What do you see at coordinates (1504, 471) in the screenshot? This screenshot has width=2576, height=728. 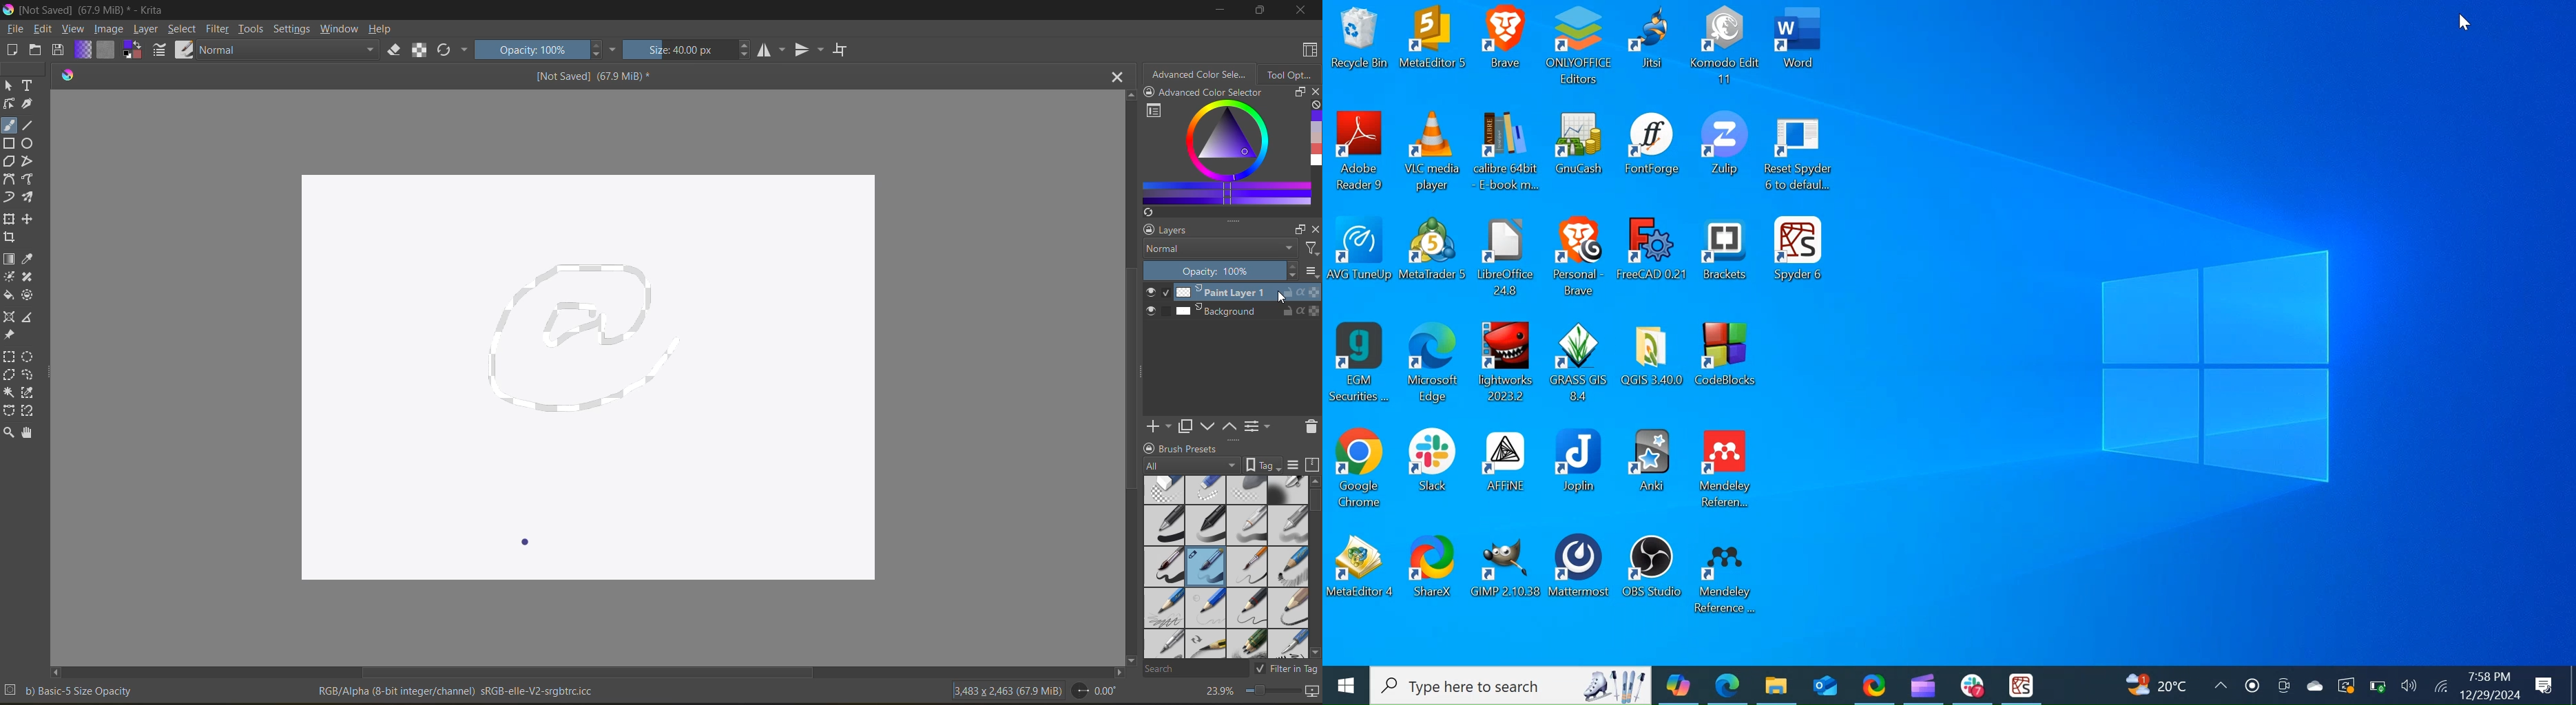 I see `Affine Desktop icon` at bounding box center [1504, 471].